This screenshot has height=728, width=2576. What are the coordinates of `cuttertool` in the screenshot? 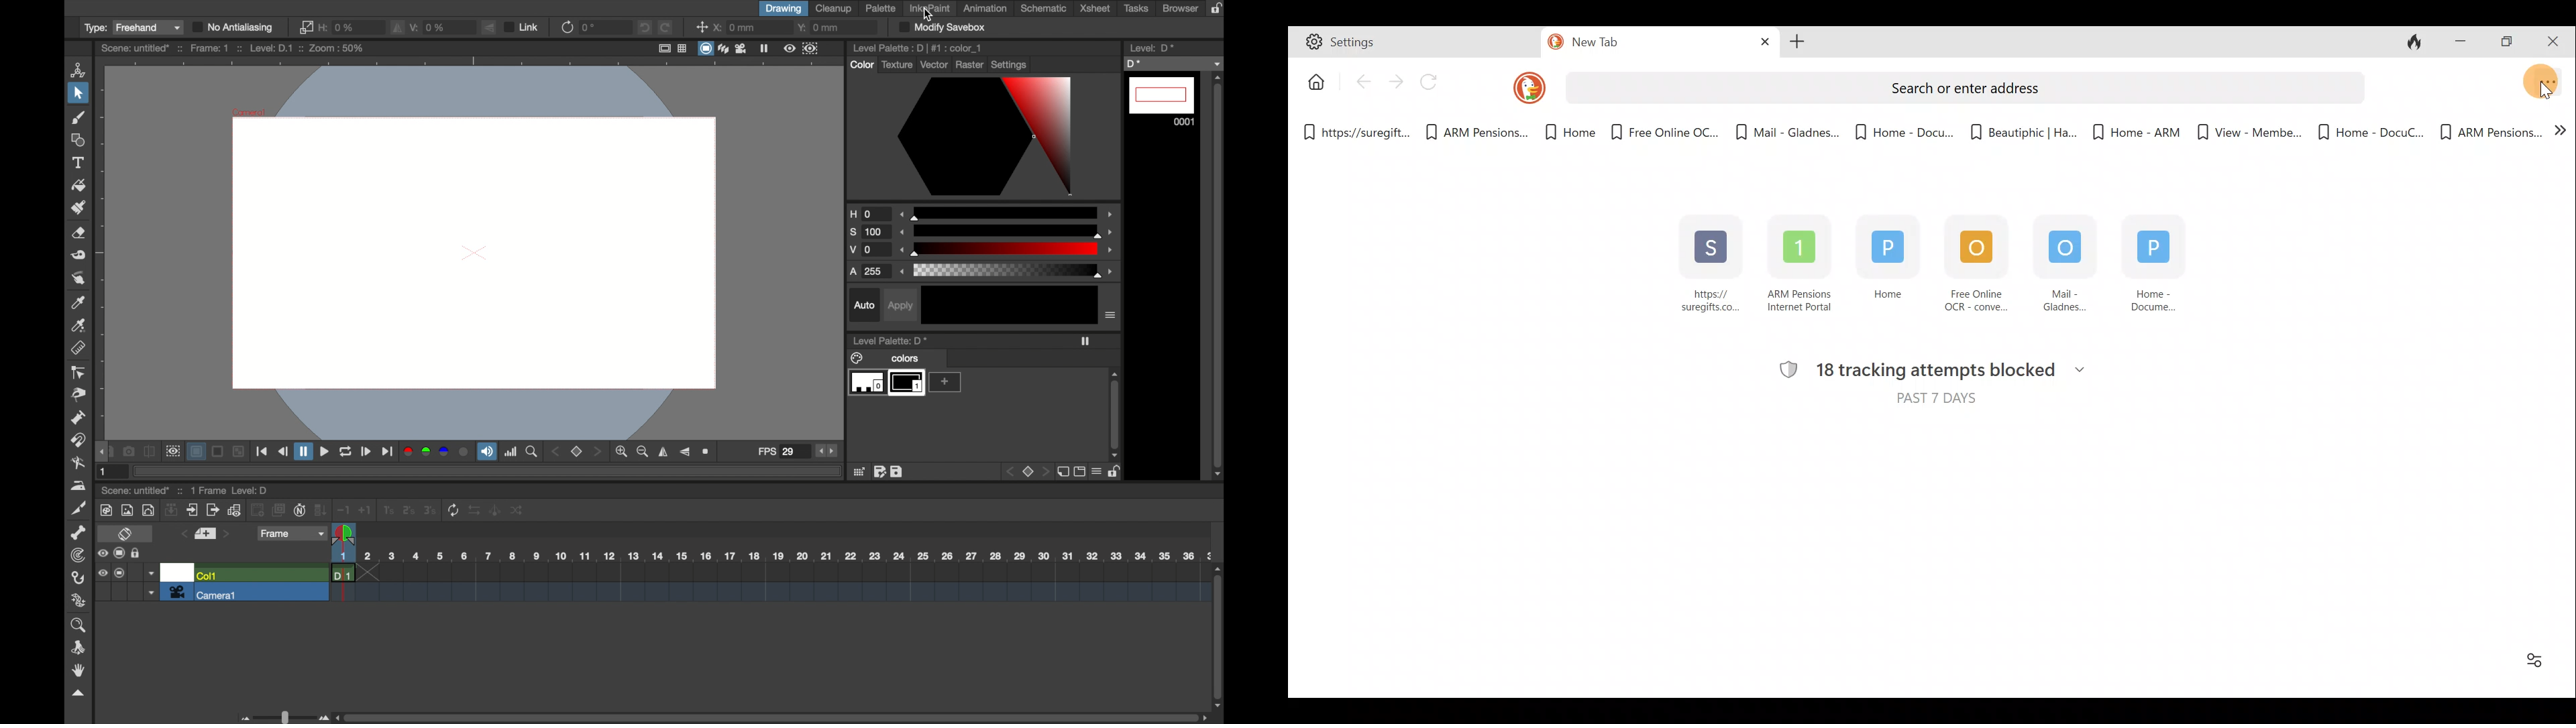 It's located at (80, 508).